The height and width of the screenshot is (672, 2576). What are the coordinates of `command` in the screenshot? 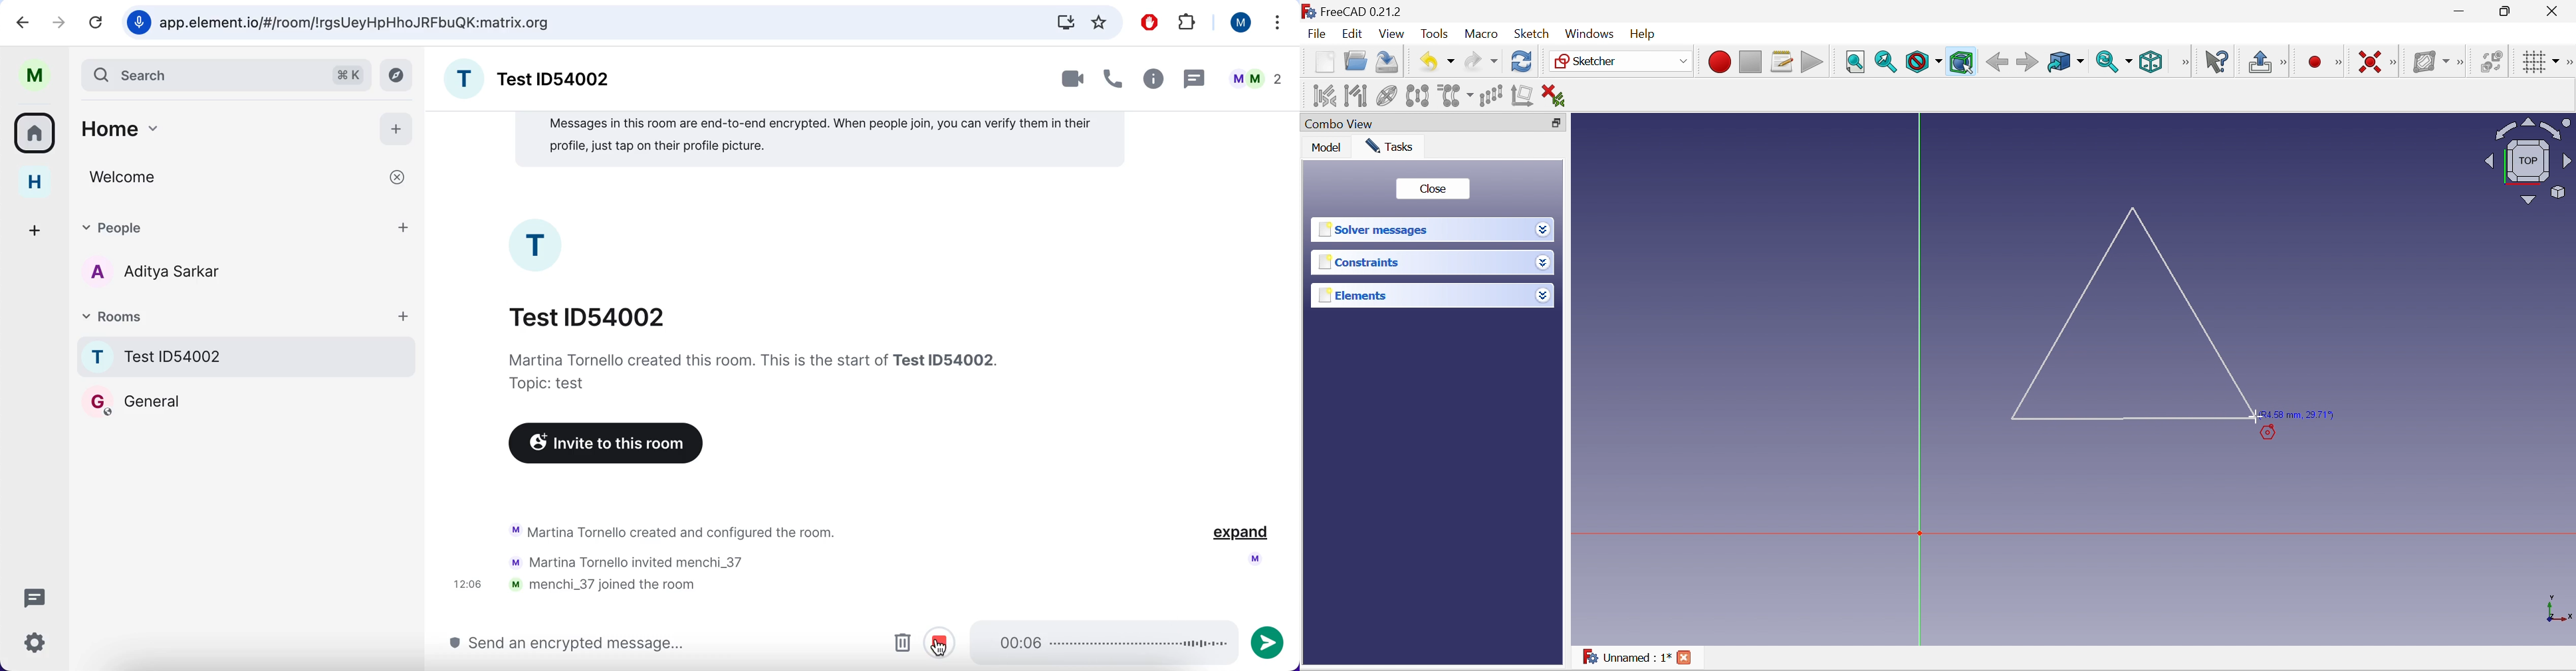 It's located at (348, 73).